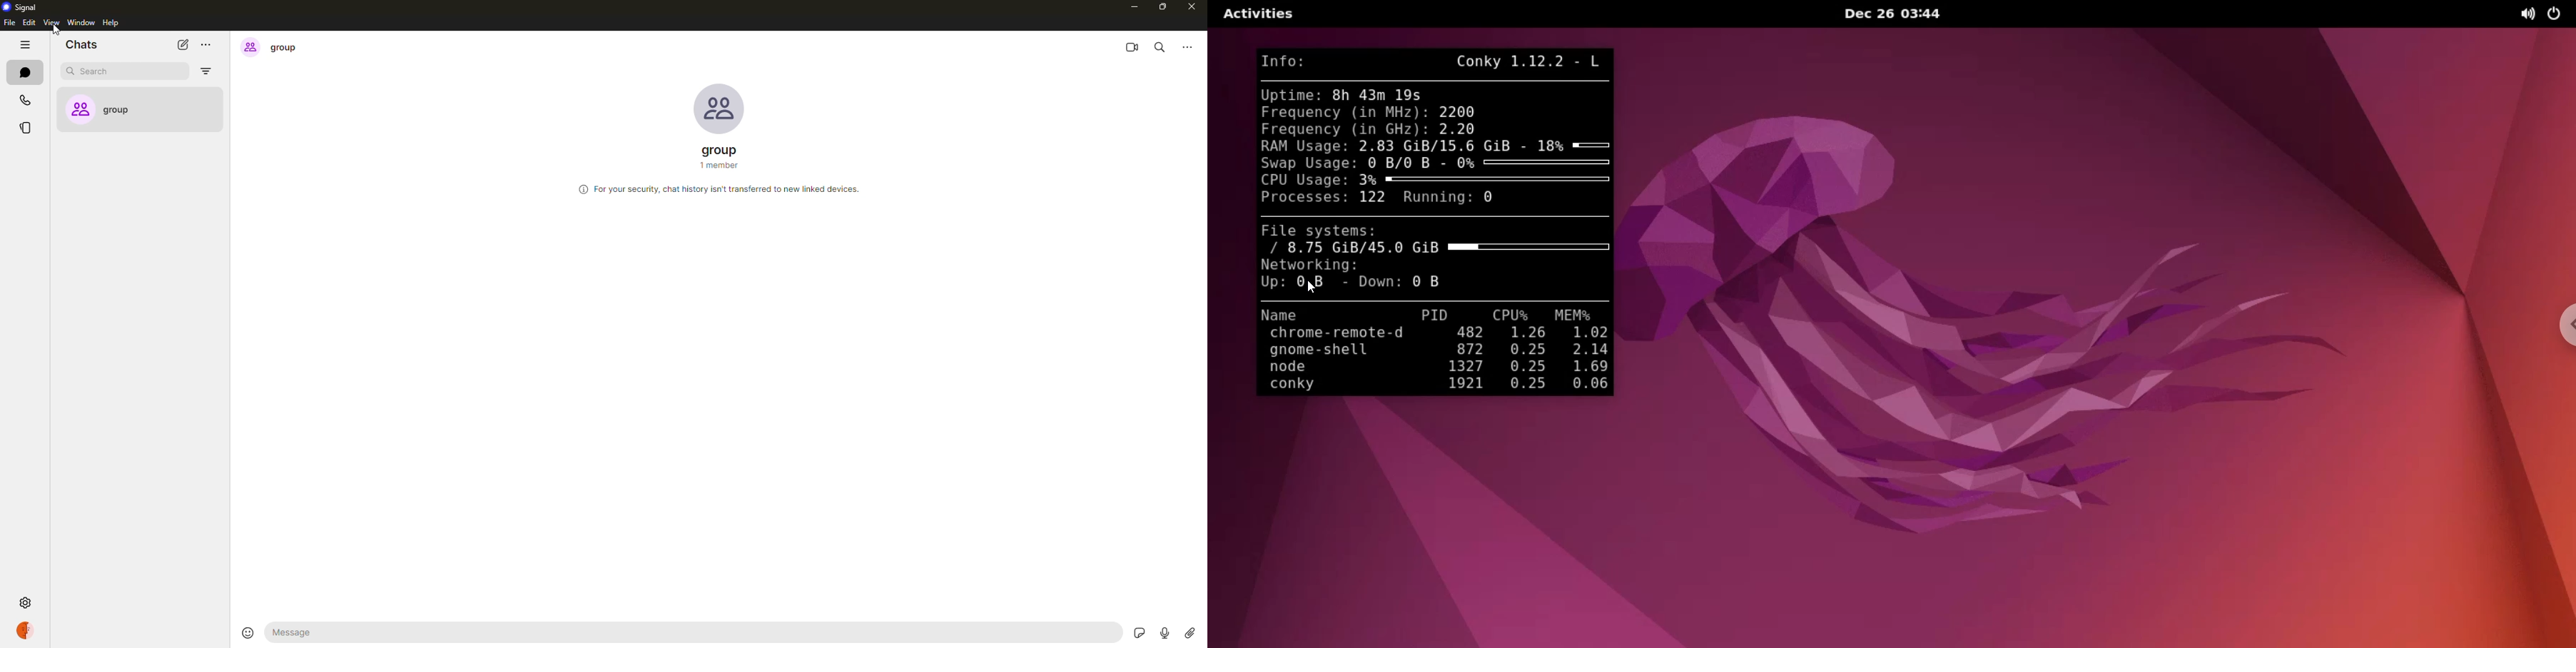 The image size is (2576, 672). I want to click on stories, so click(25, 128).